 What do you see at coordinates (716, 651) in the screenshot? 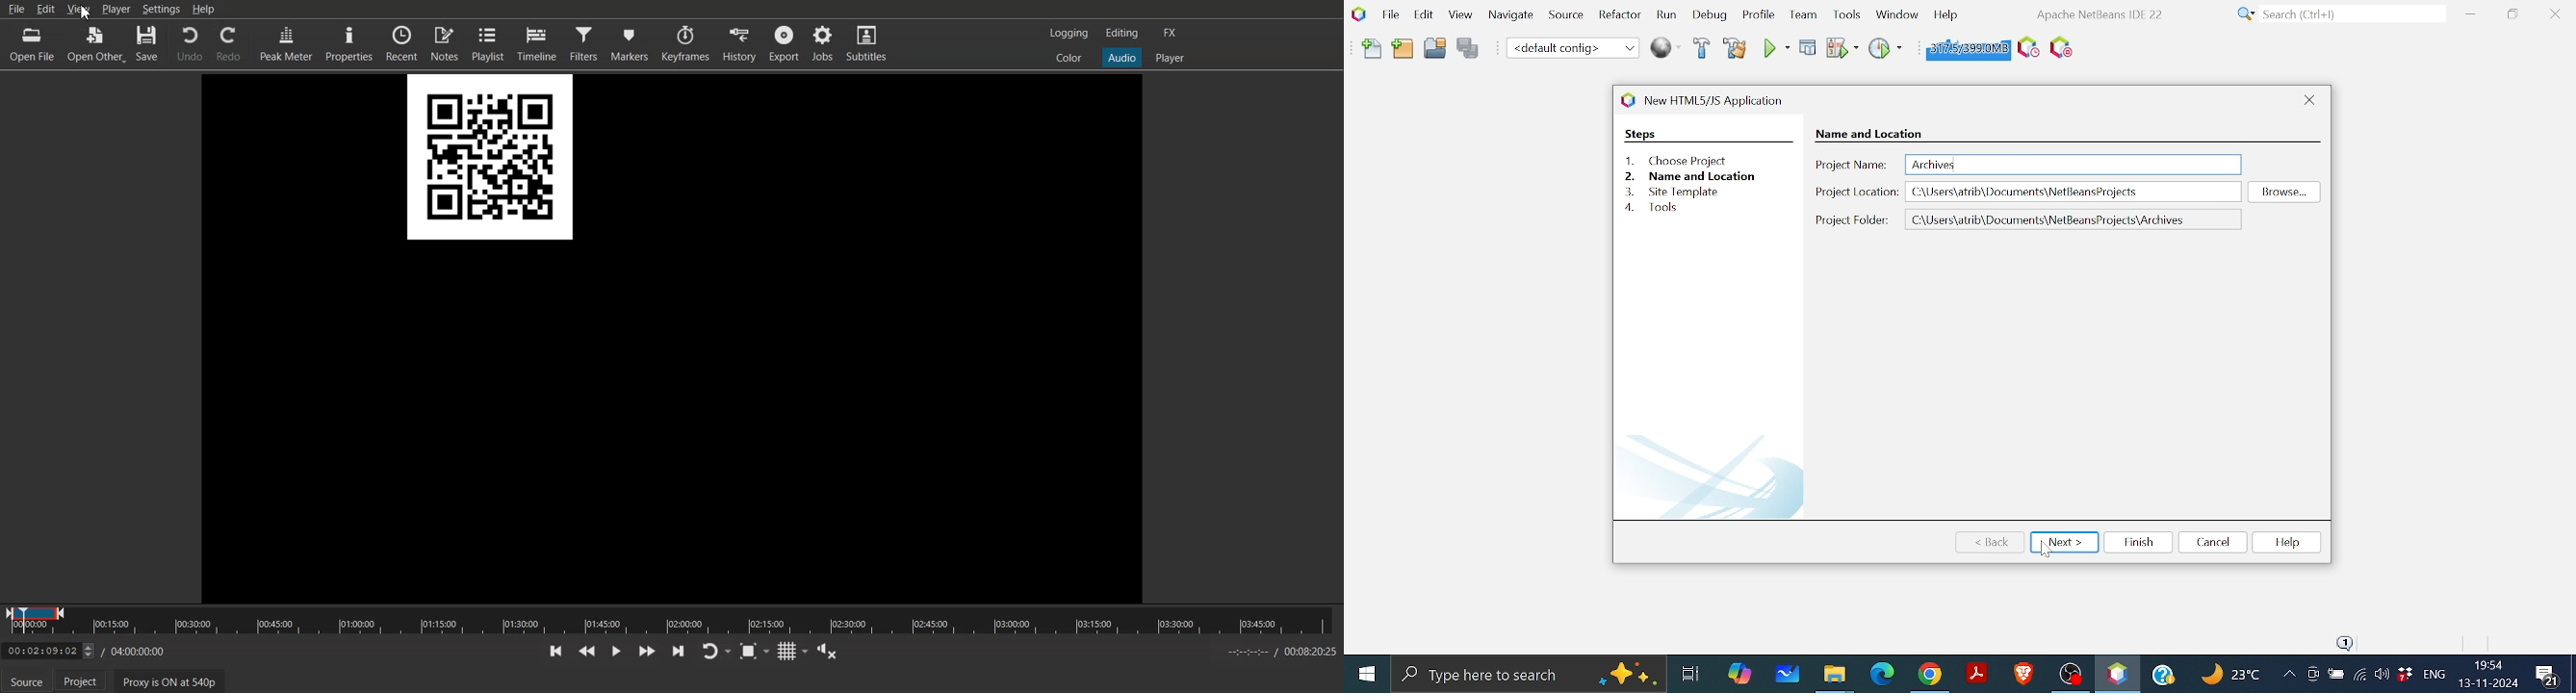
I see `Toggle player lopping` at bounding box center [716, 651].